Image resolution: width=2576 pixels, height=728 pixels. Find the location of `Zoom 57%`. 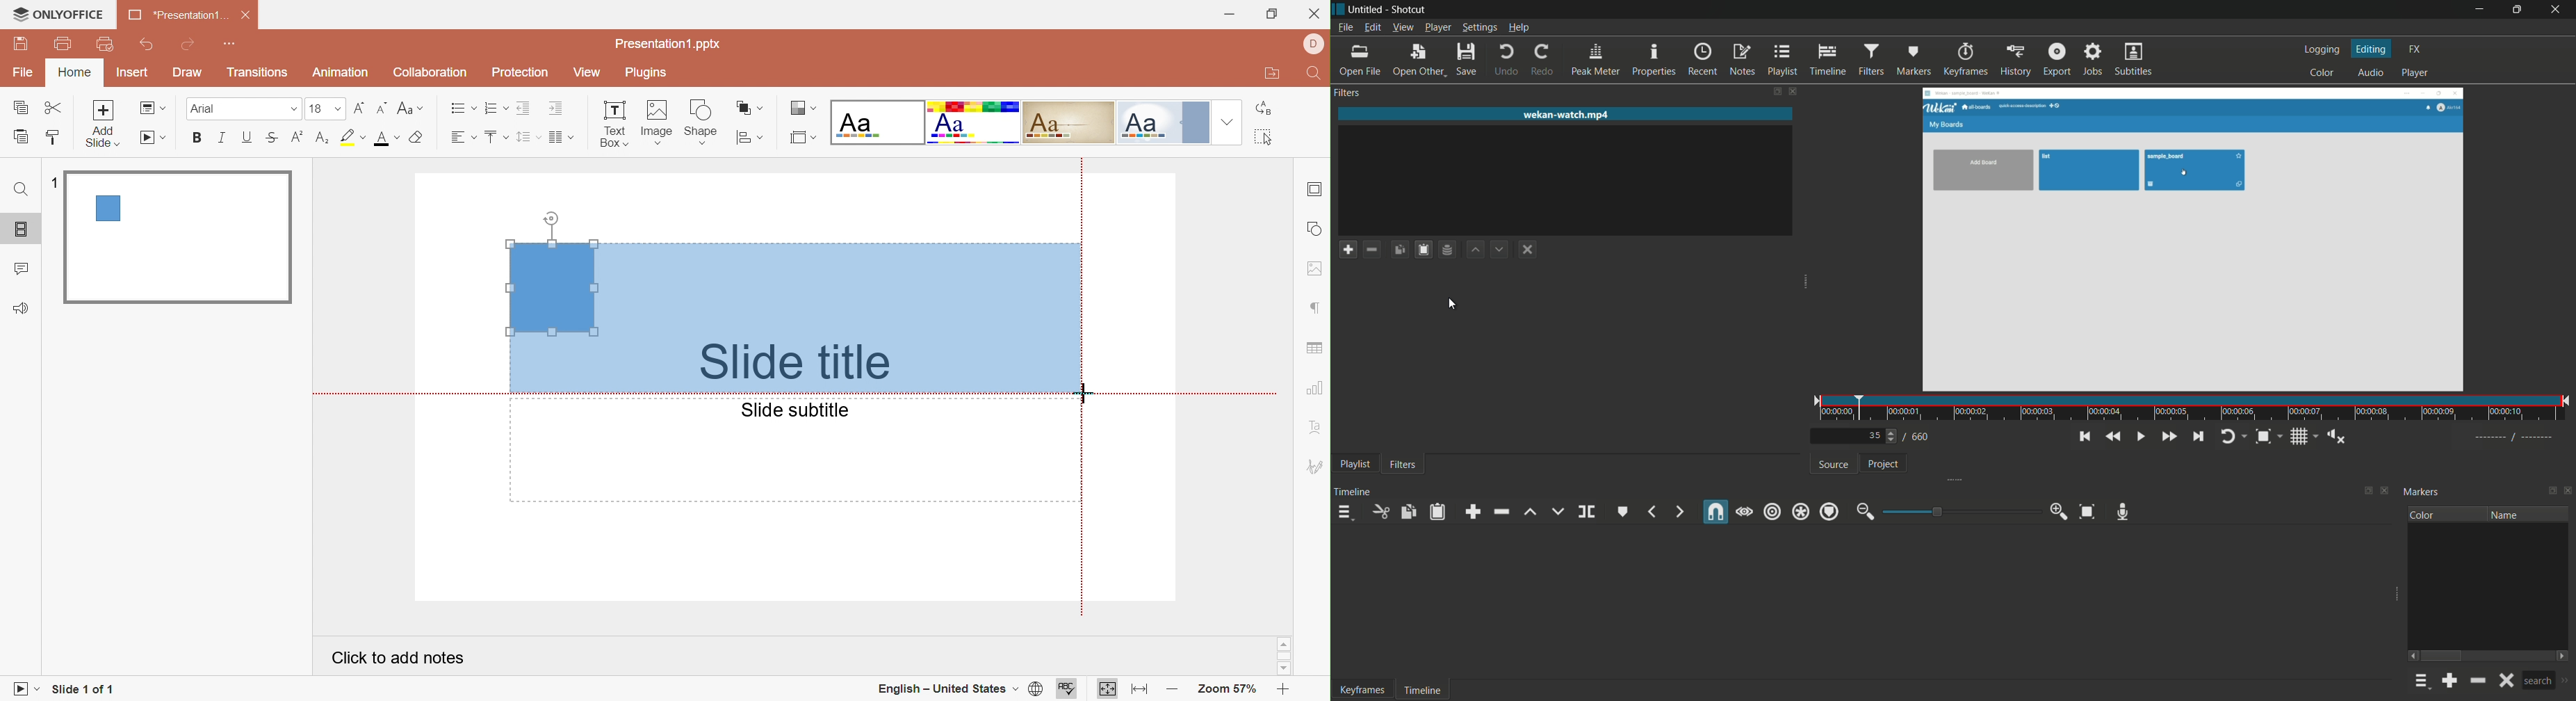

Zoom 57% is located at coordinates (1228, 691).